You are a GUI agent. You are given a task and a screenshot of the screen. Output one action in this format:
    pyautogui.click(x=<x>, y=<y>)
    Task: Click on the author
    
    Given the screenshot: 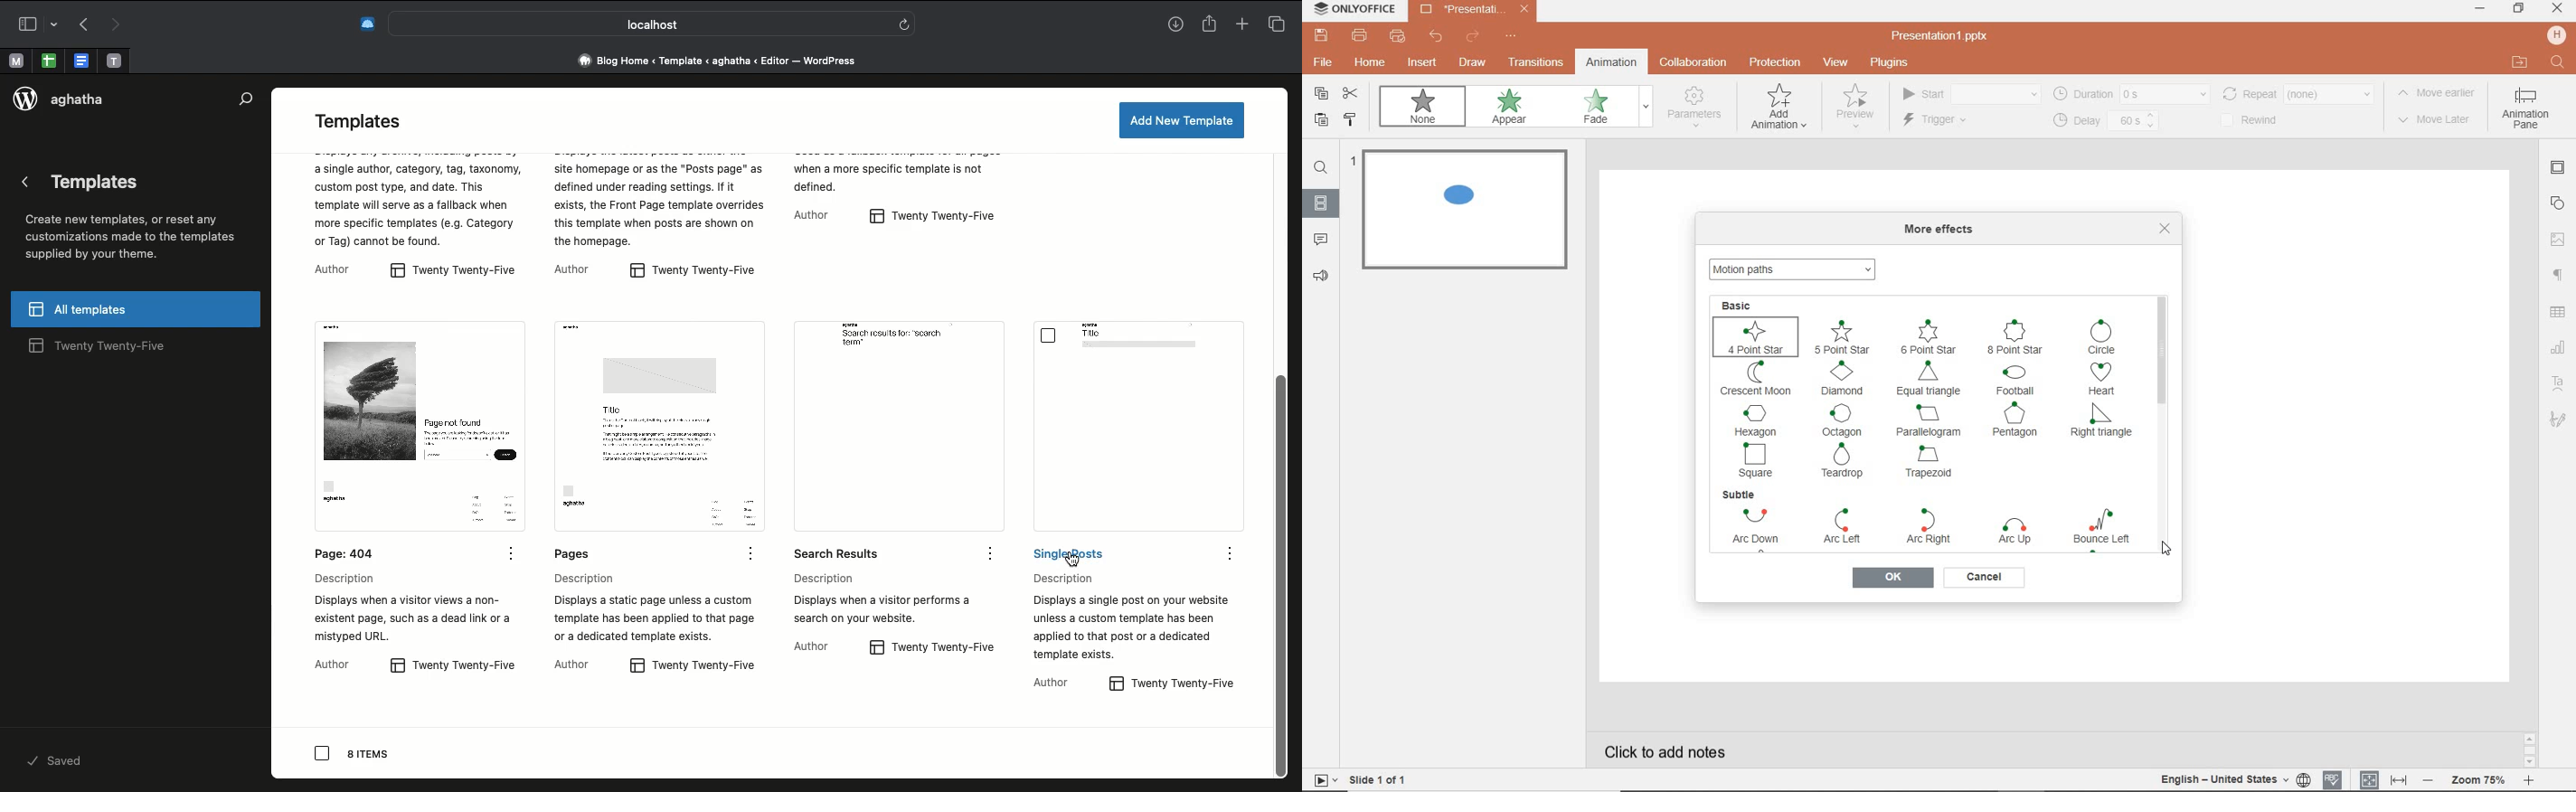 What is the action you would take?
    pyautogui.click(x=326, y=271)
    